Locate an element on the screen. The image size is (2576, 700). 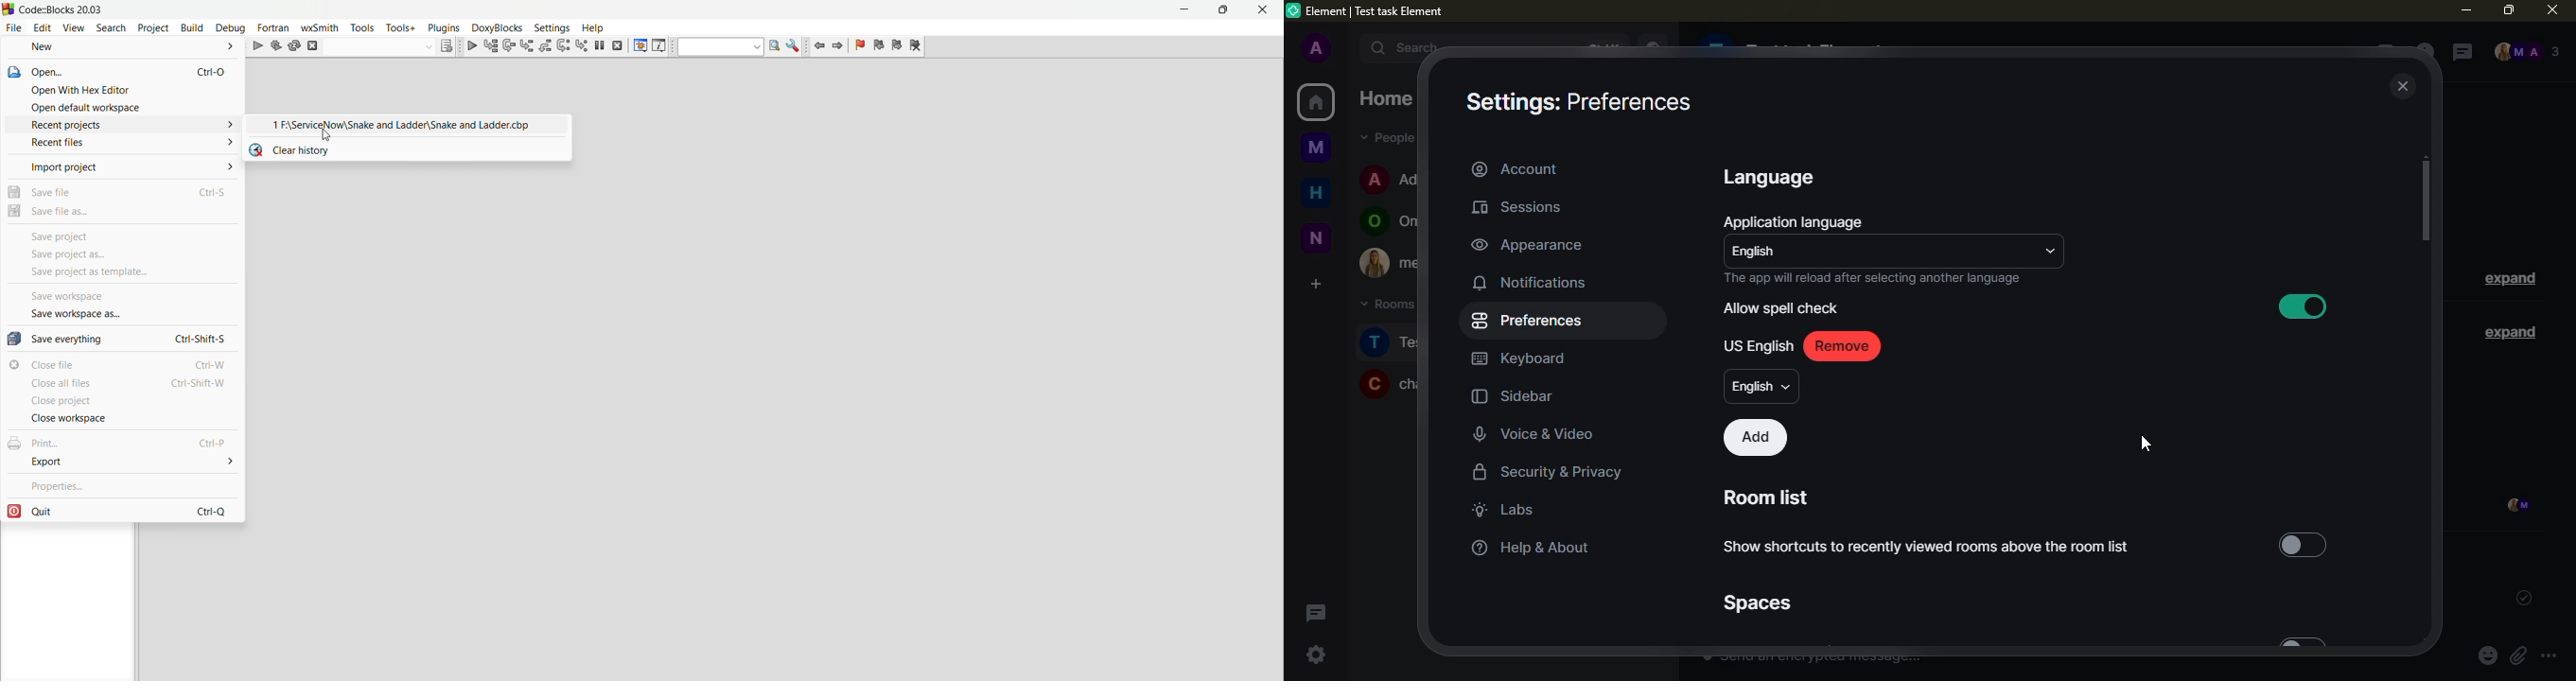
spaces is located at coordinates (1754, 602).